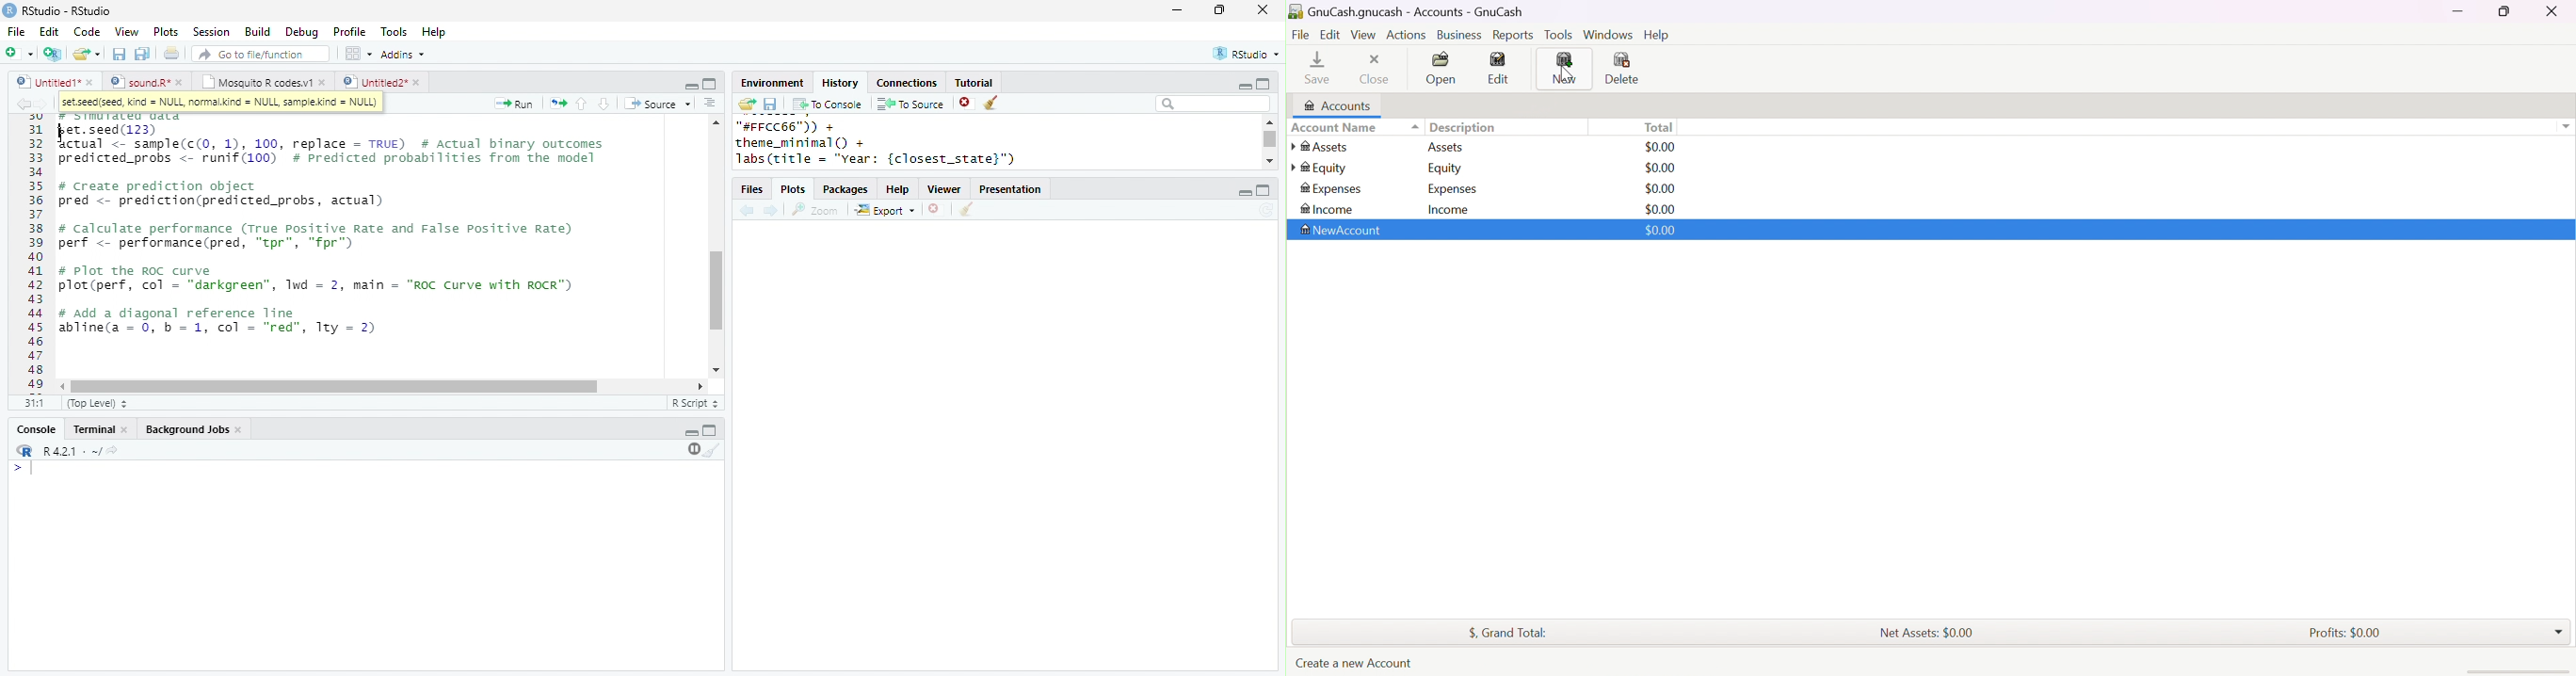  I want to click on close, so click(324, 82).